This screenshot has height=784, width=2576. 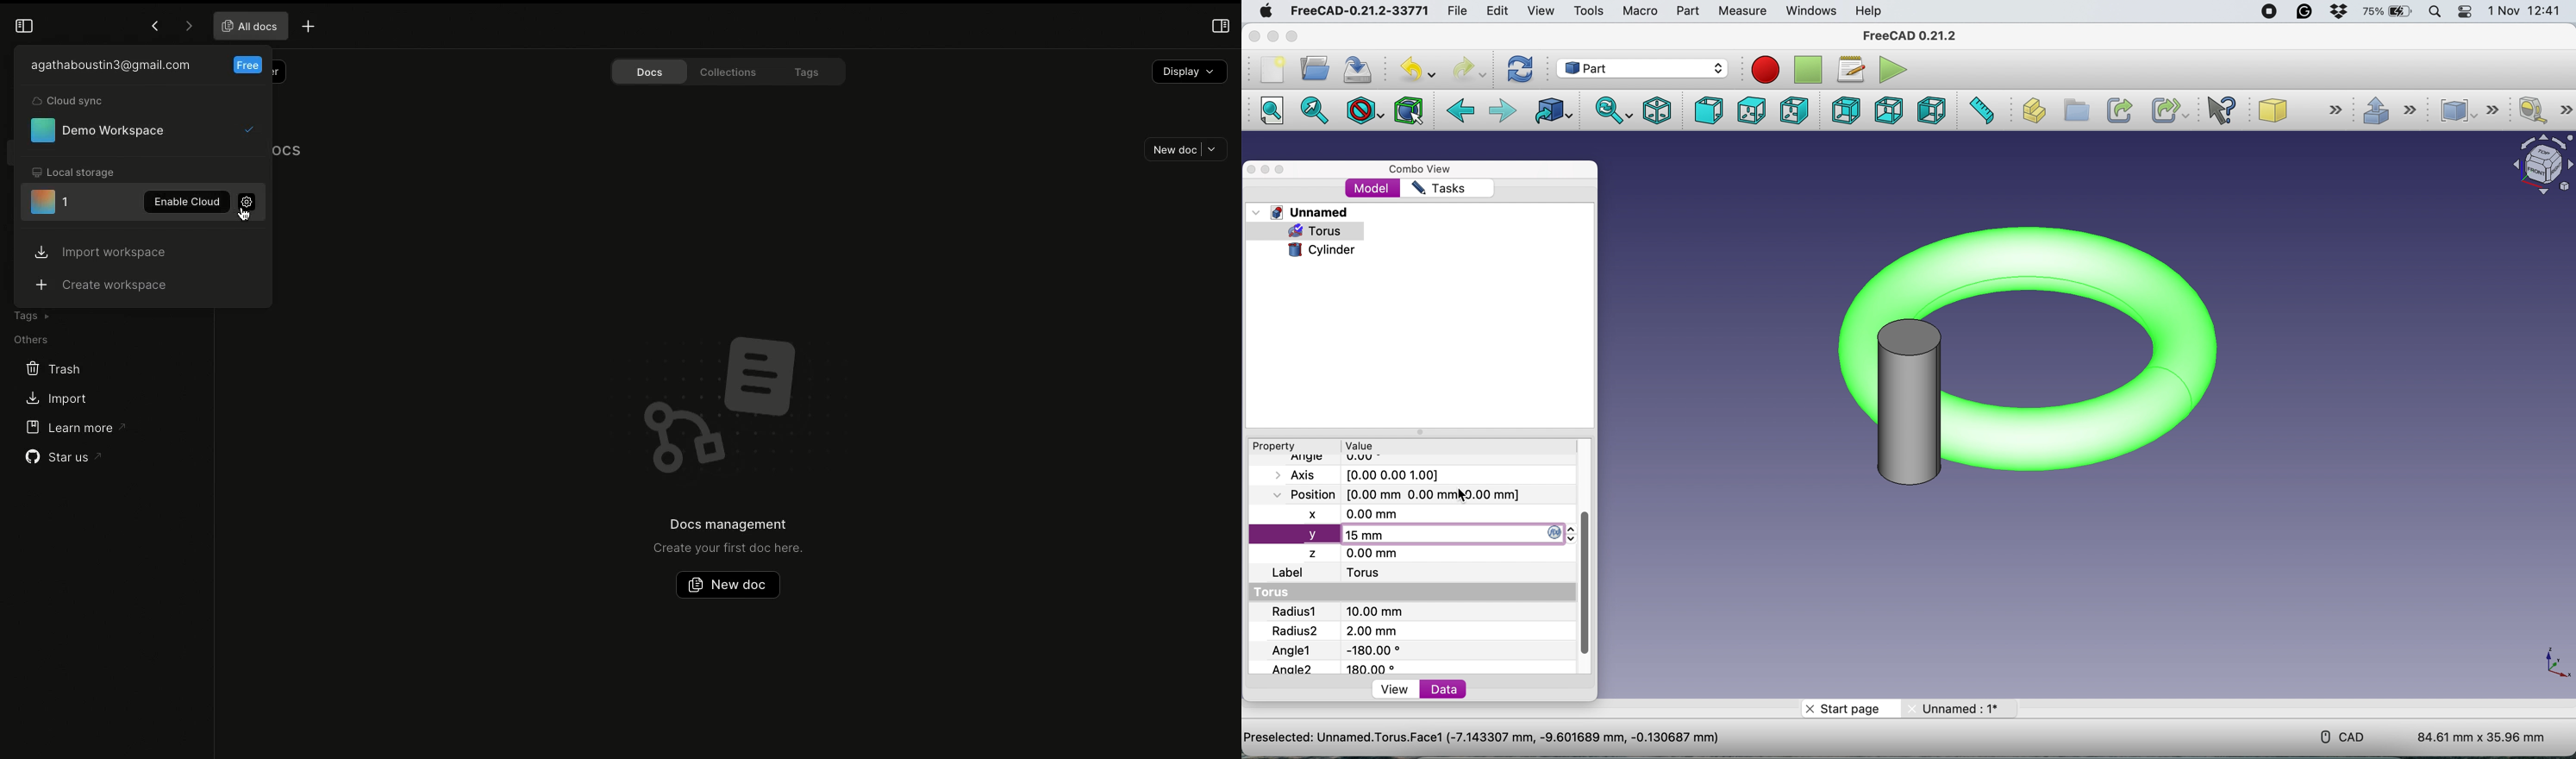 I want to click on unnamed, so click(x=1966, y=708).